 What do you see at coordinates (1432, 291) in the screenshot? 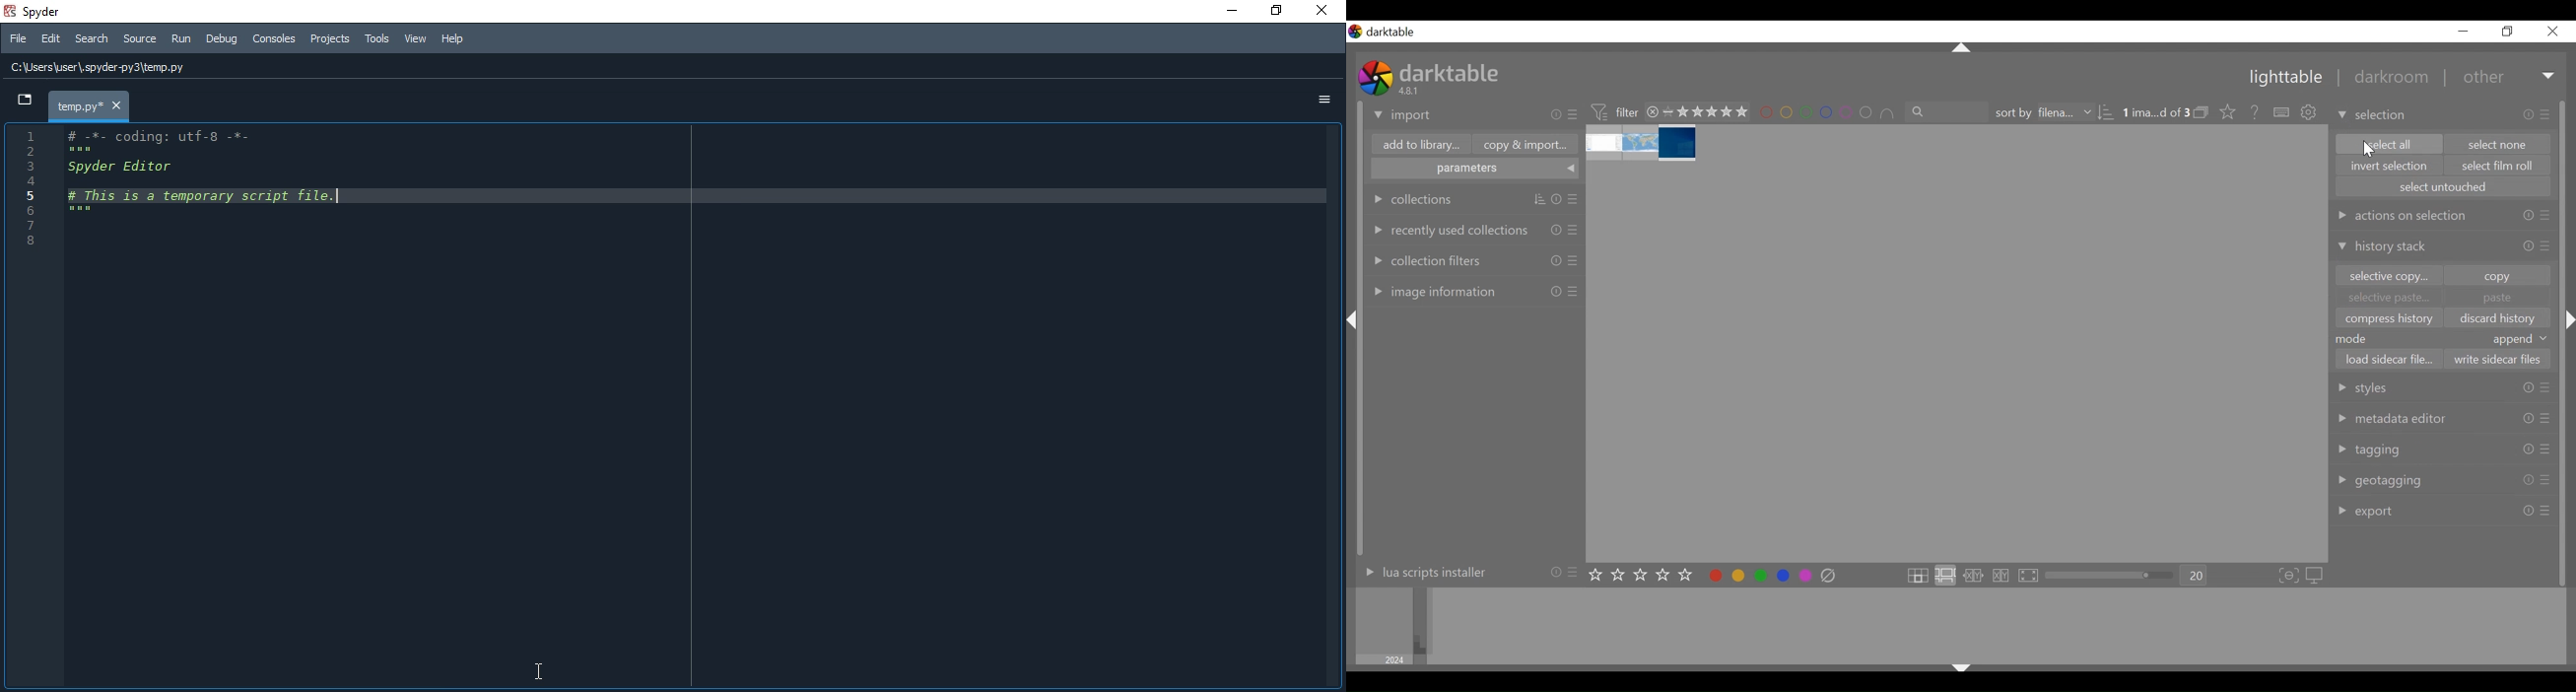
I see `image information` at bounding box center [1432, 291].